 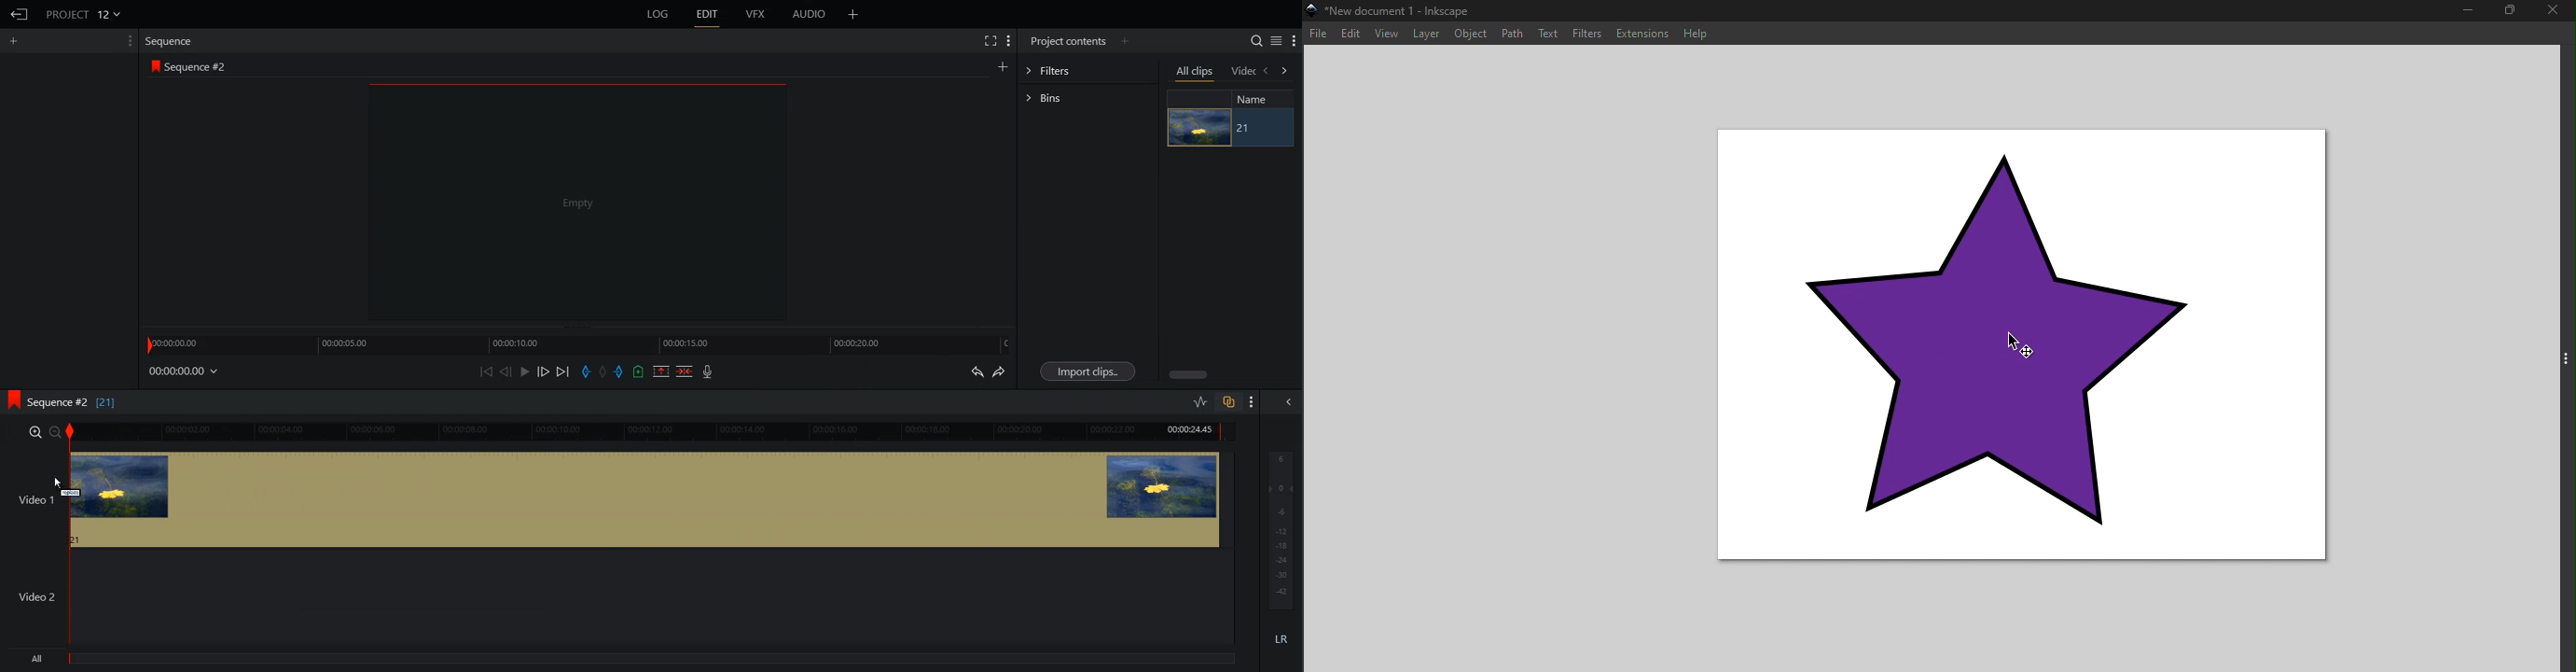 What do you see at coordinates (172, 40) in the screenshot?
I see `Sequence` at bounding box center [172, 40].